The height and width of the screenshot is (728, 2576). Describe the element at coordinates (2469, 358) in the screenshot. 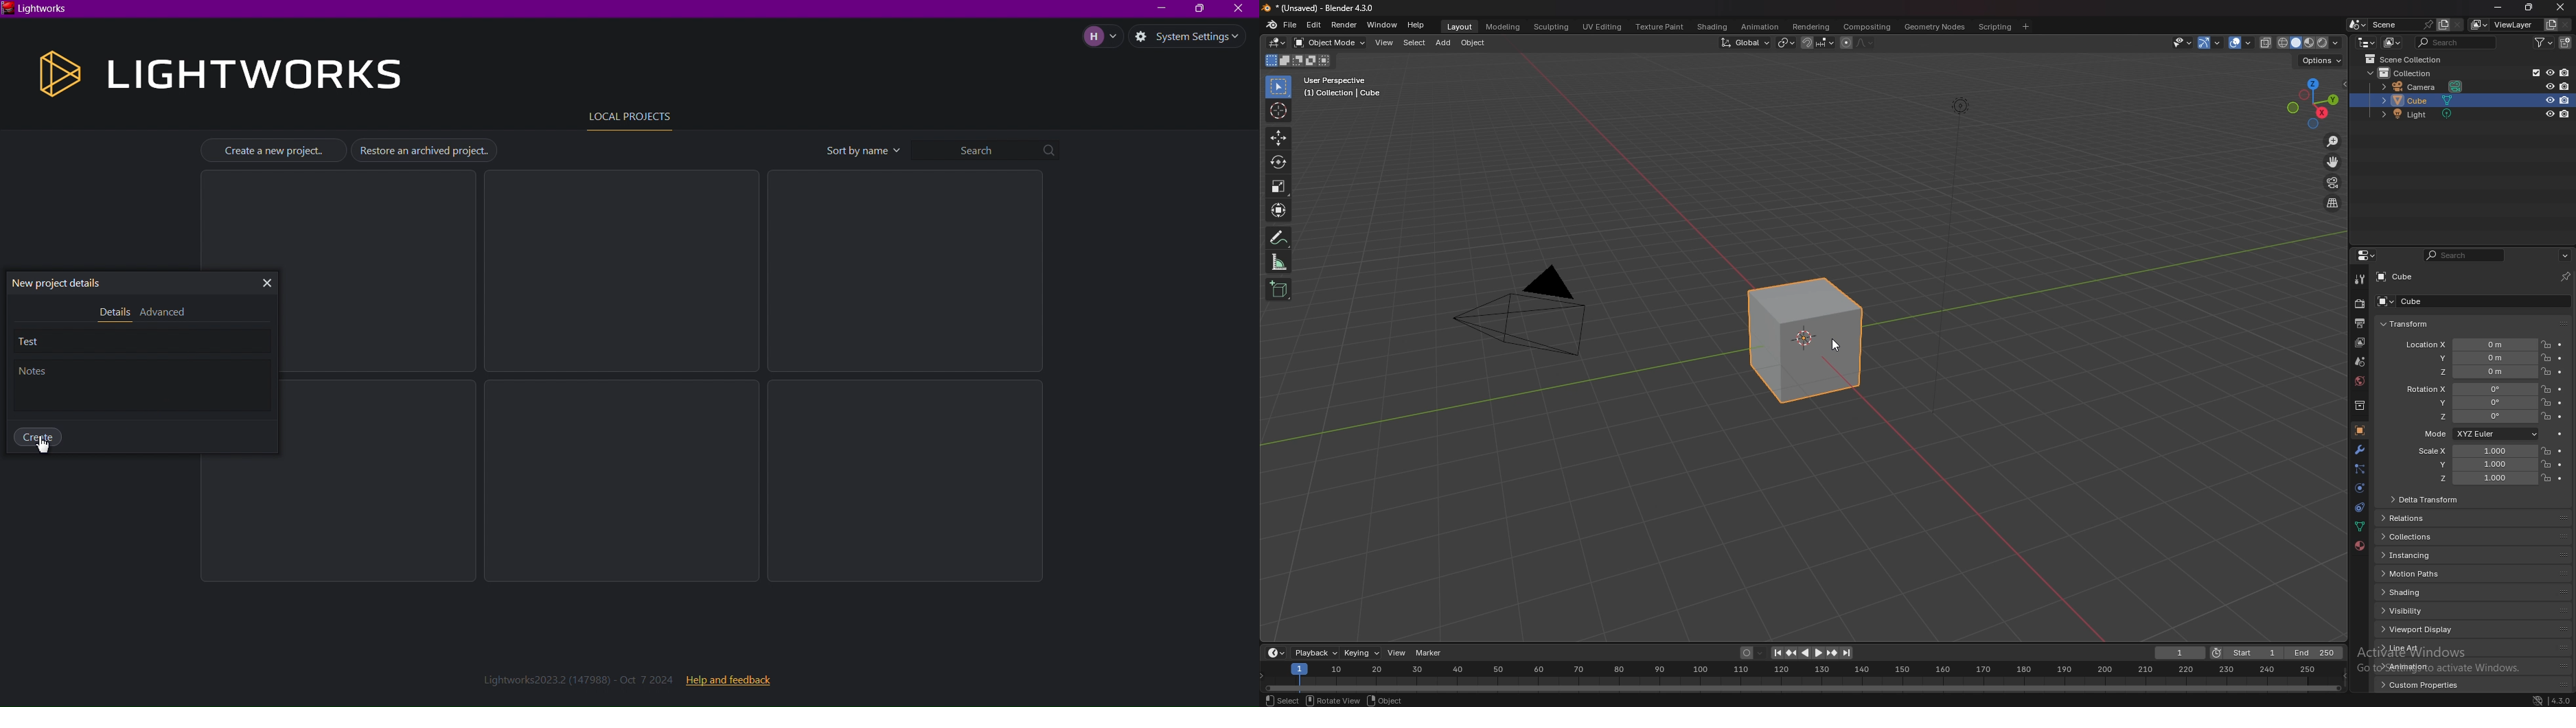

I see `location y` at that location.